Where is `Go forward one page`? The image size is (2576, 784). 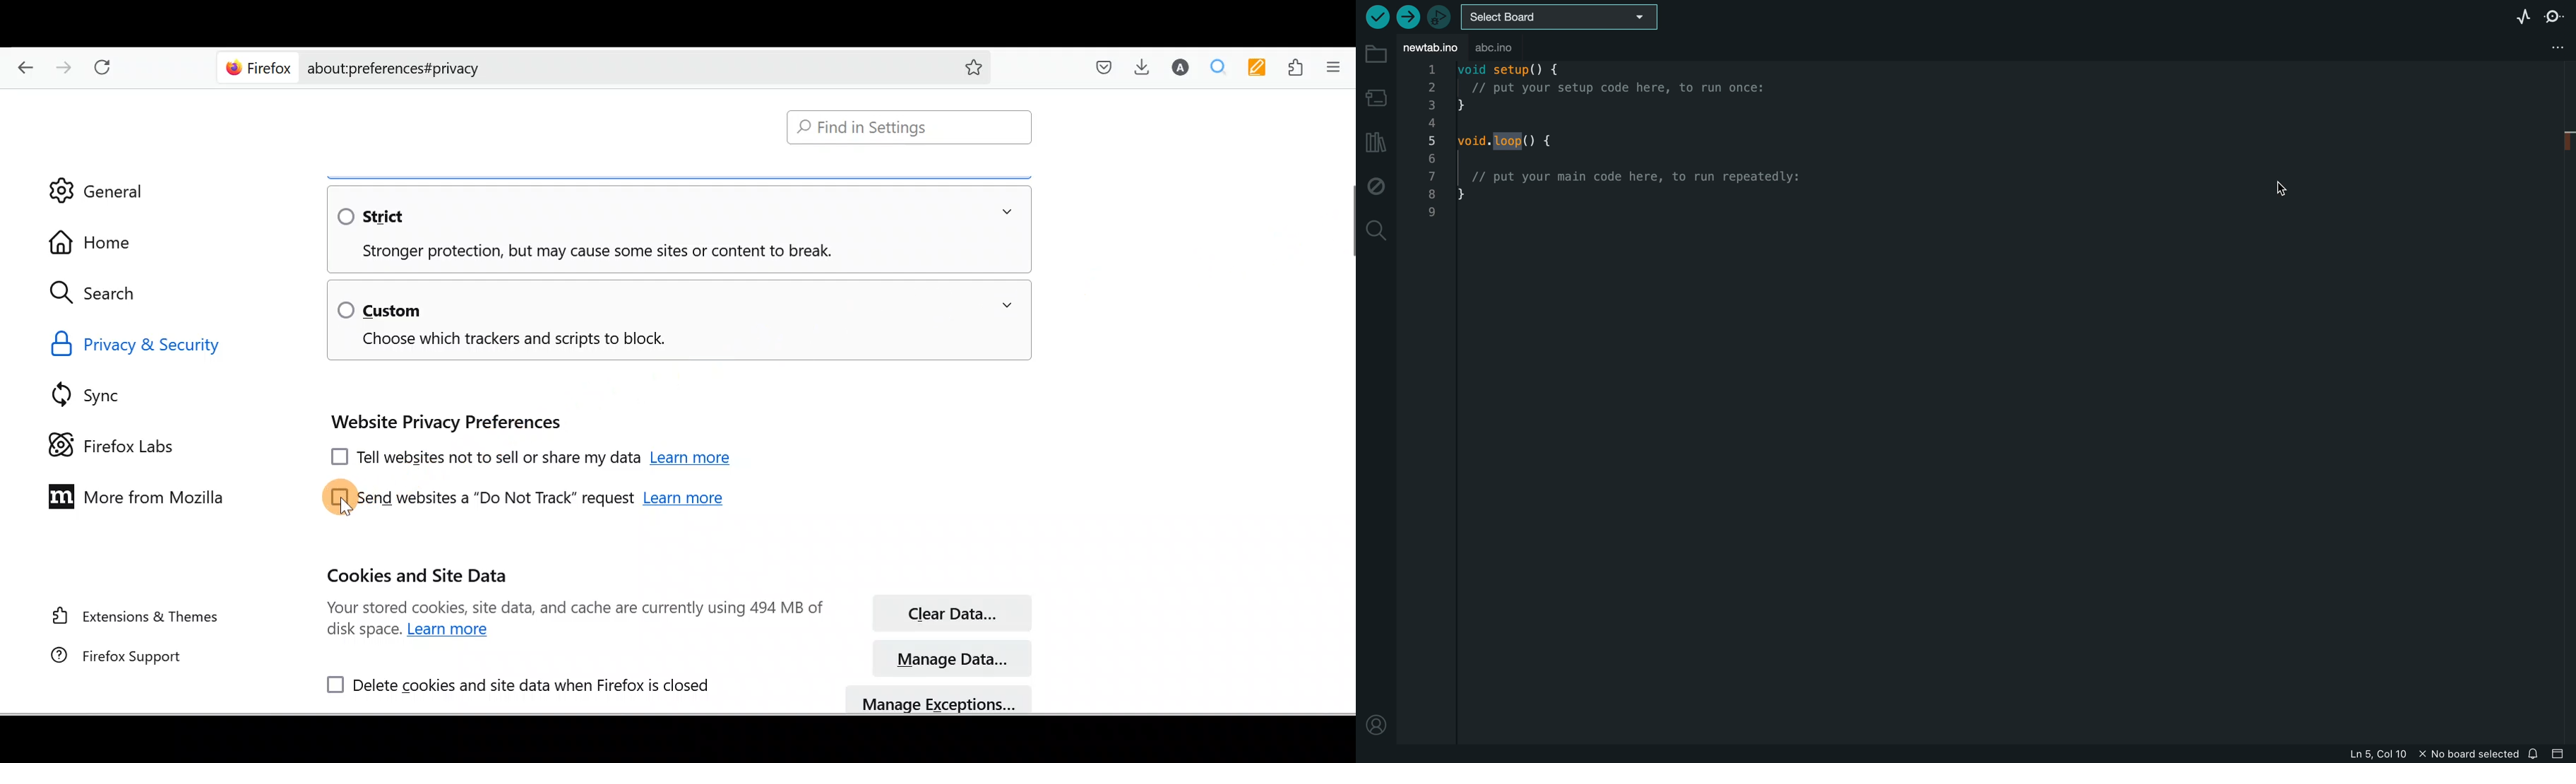 Go forward one page is located at coordinates (64, 61).